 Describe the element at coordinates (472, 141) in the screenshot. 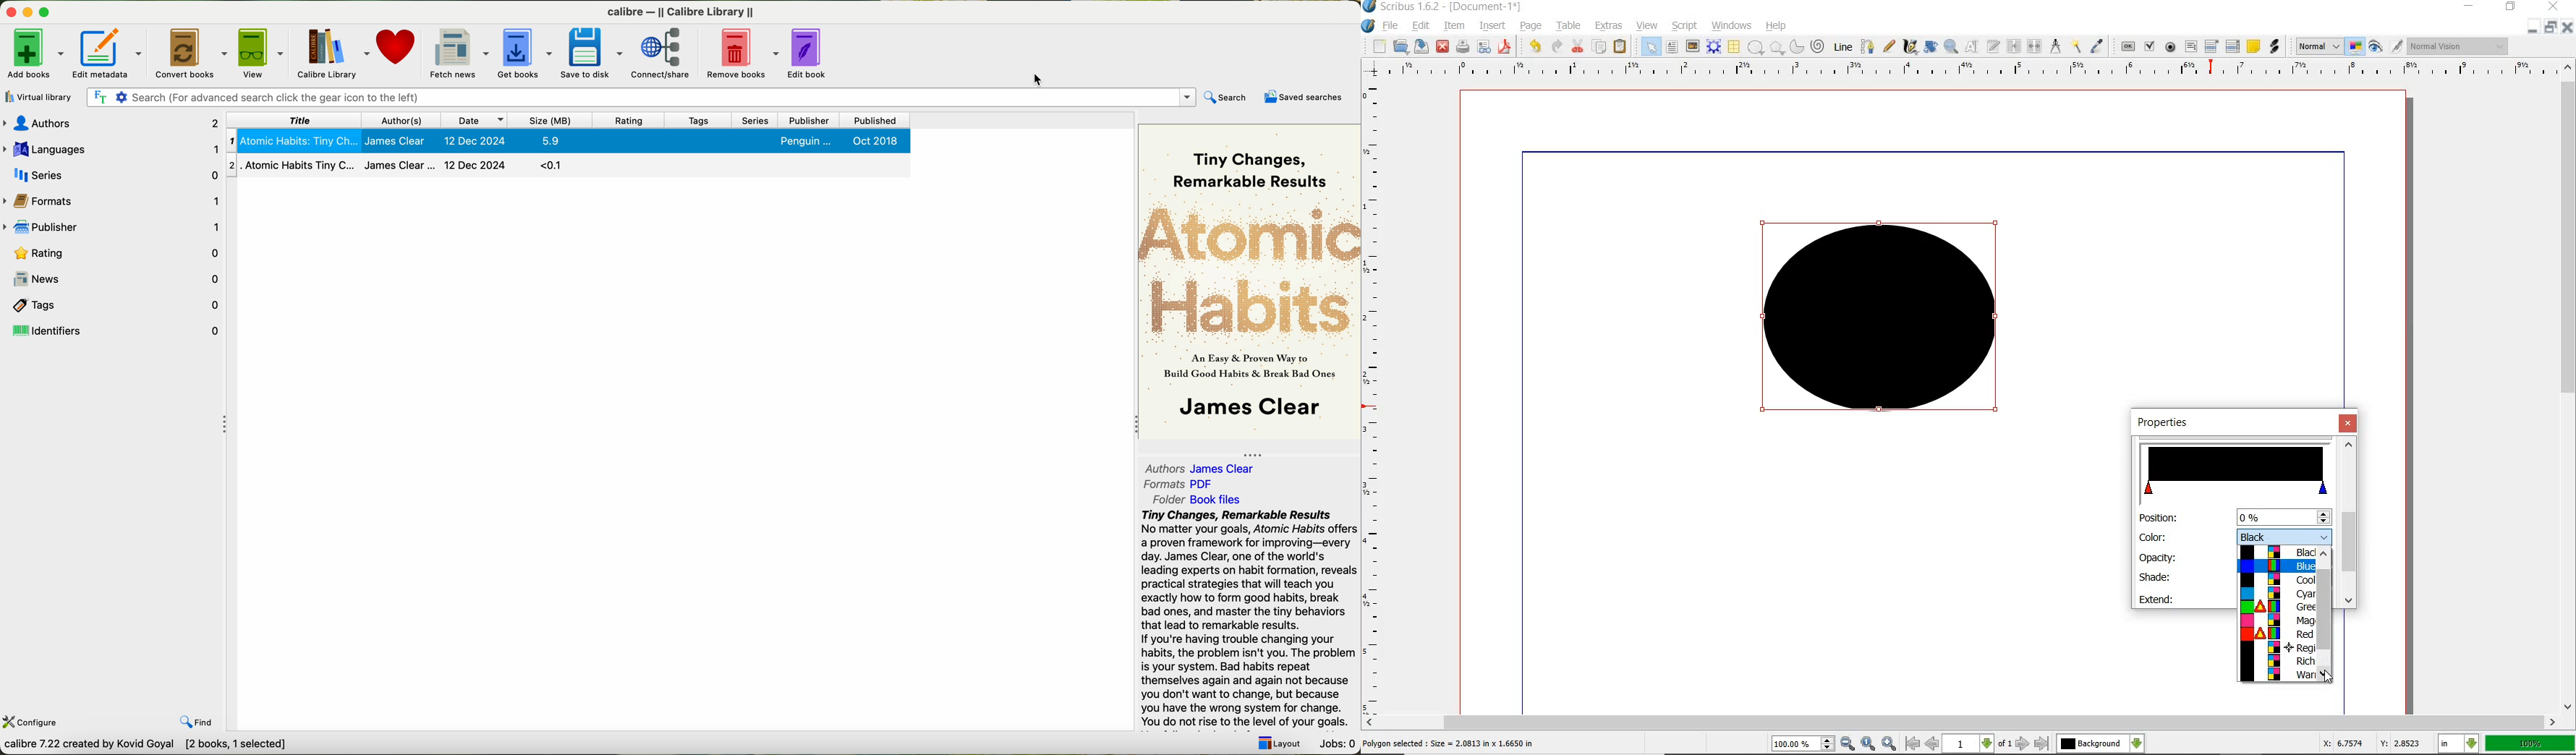

I see `12 Dec 2024` at that location.